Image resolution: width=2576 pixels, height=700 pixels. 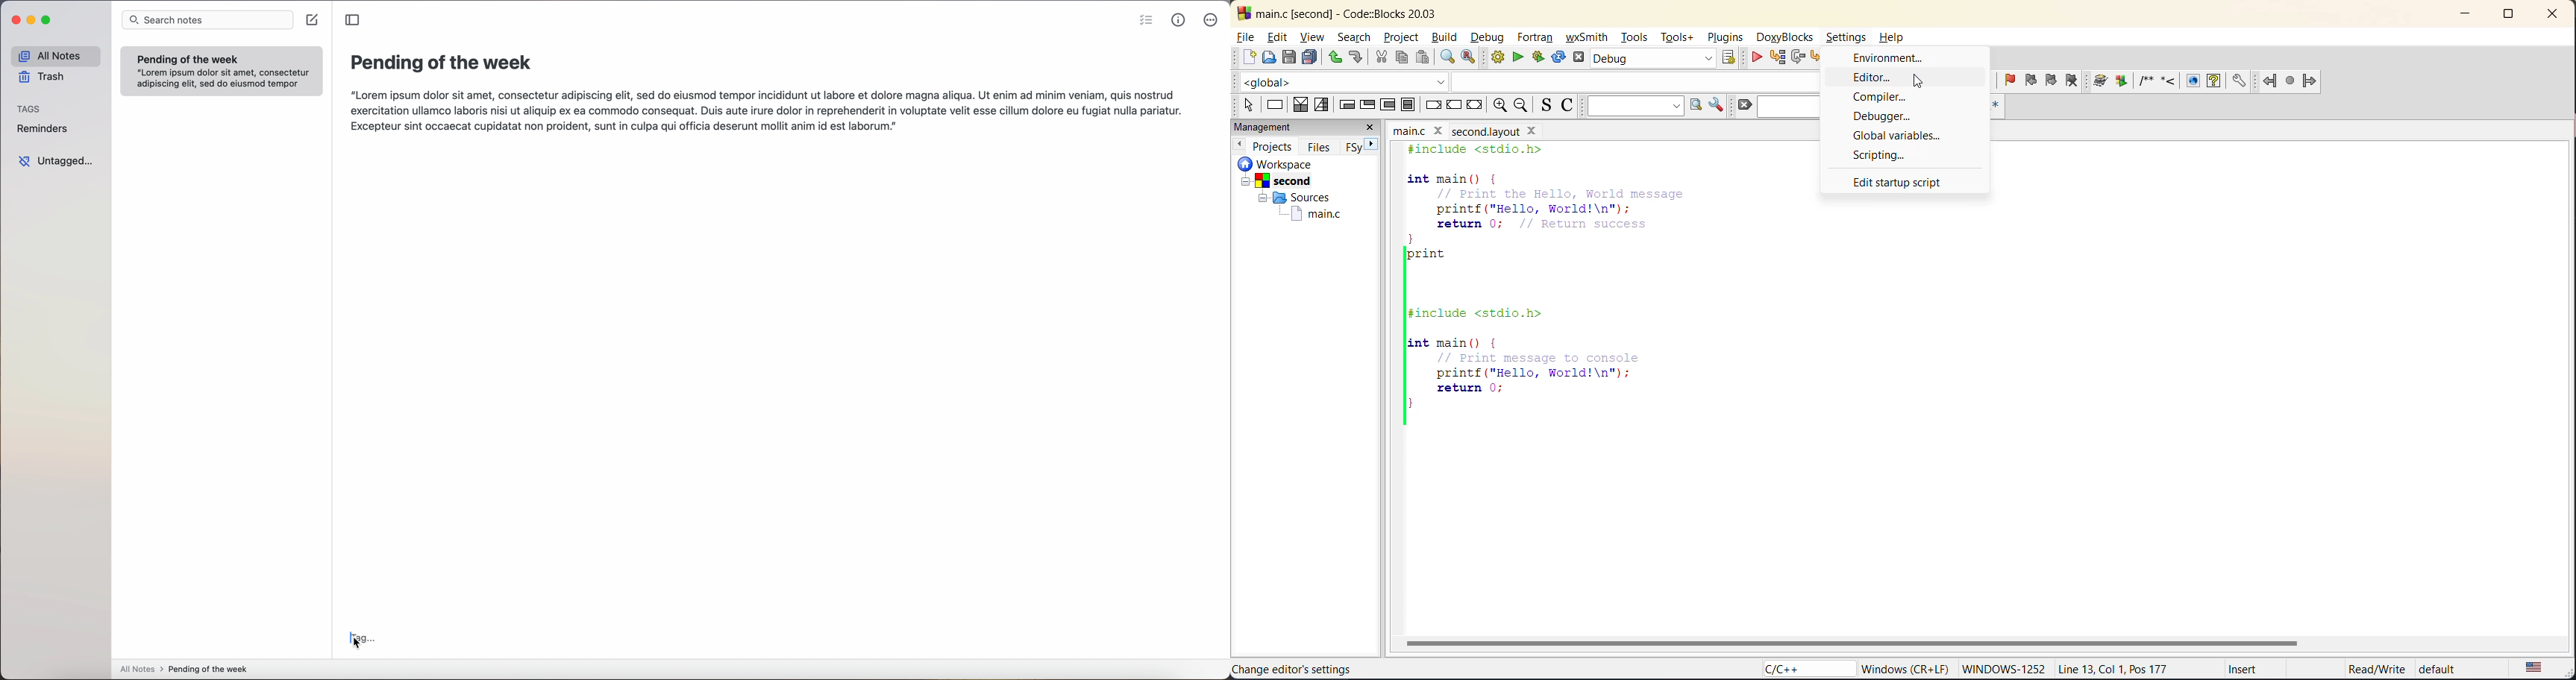 What do you see at coordinates (1355, 146) in the screenshot?
I see `FSy` at bounding box center [1355, 146].